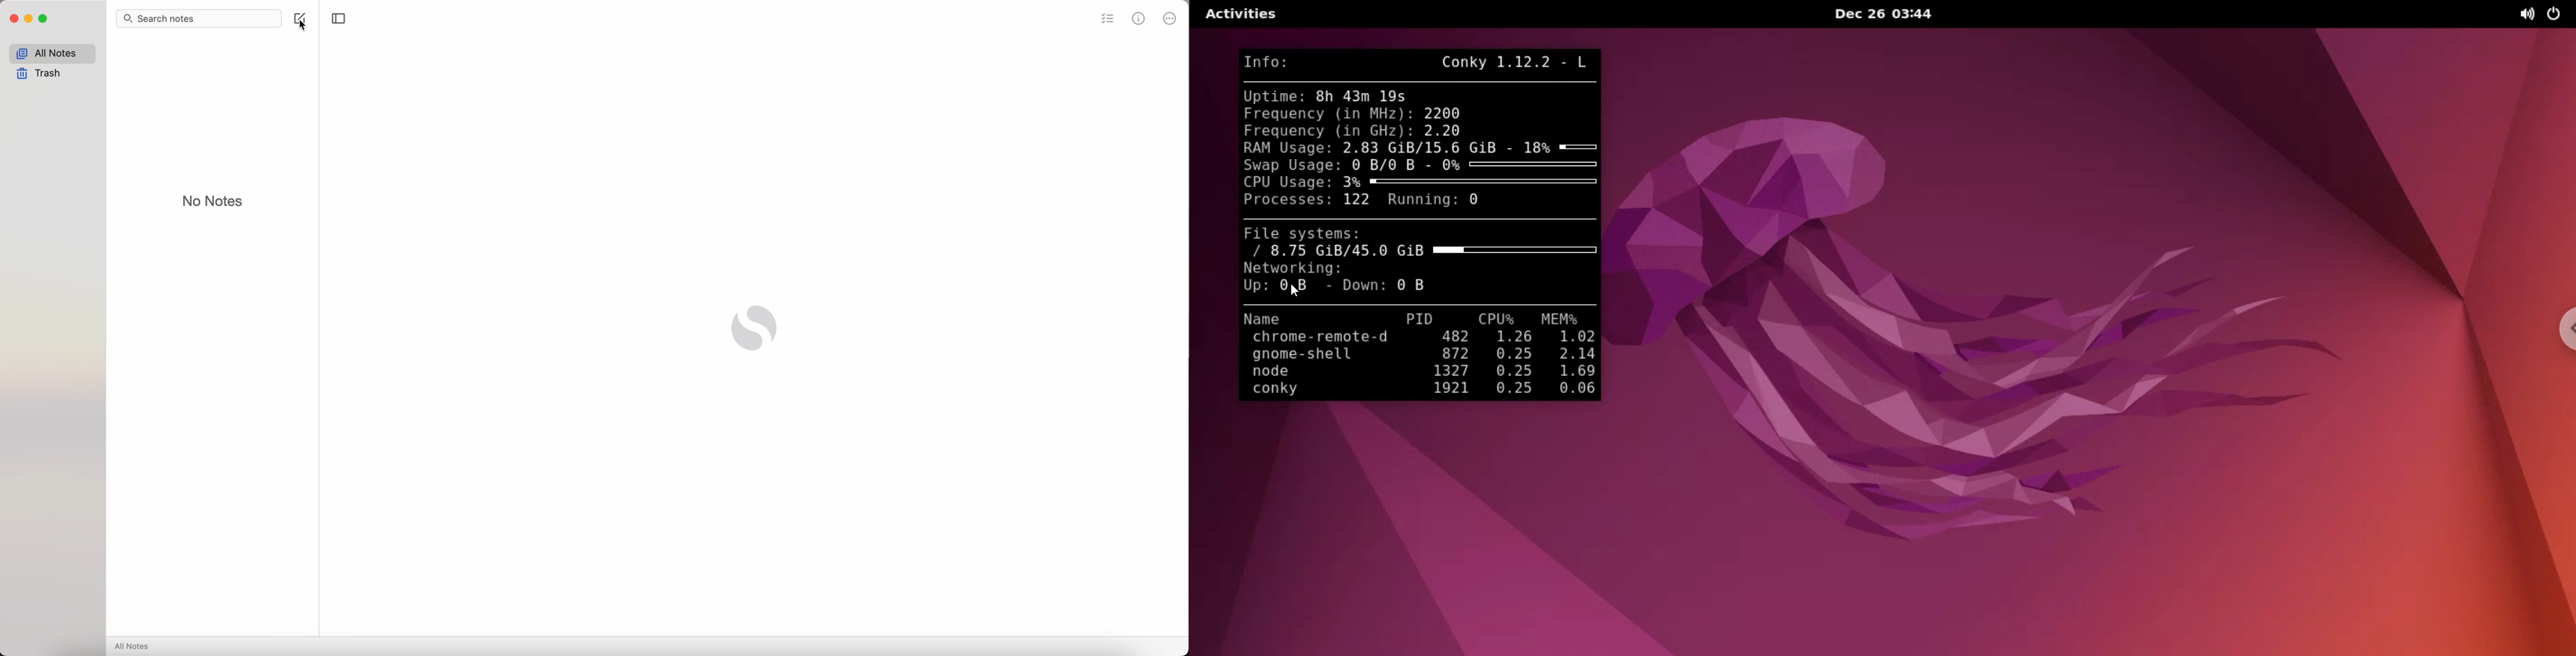 This screenshot has width=2576, height=672. Describe the element at coordinates (42, 75) in the screenshot. I see `trash` at that location.